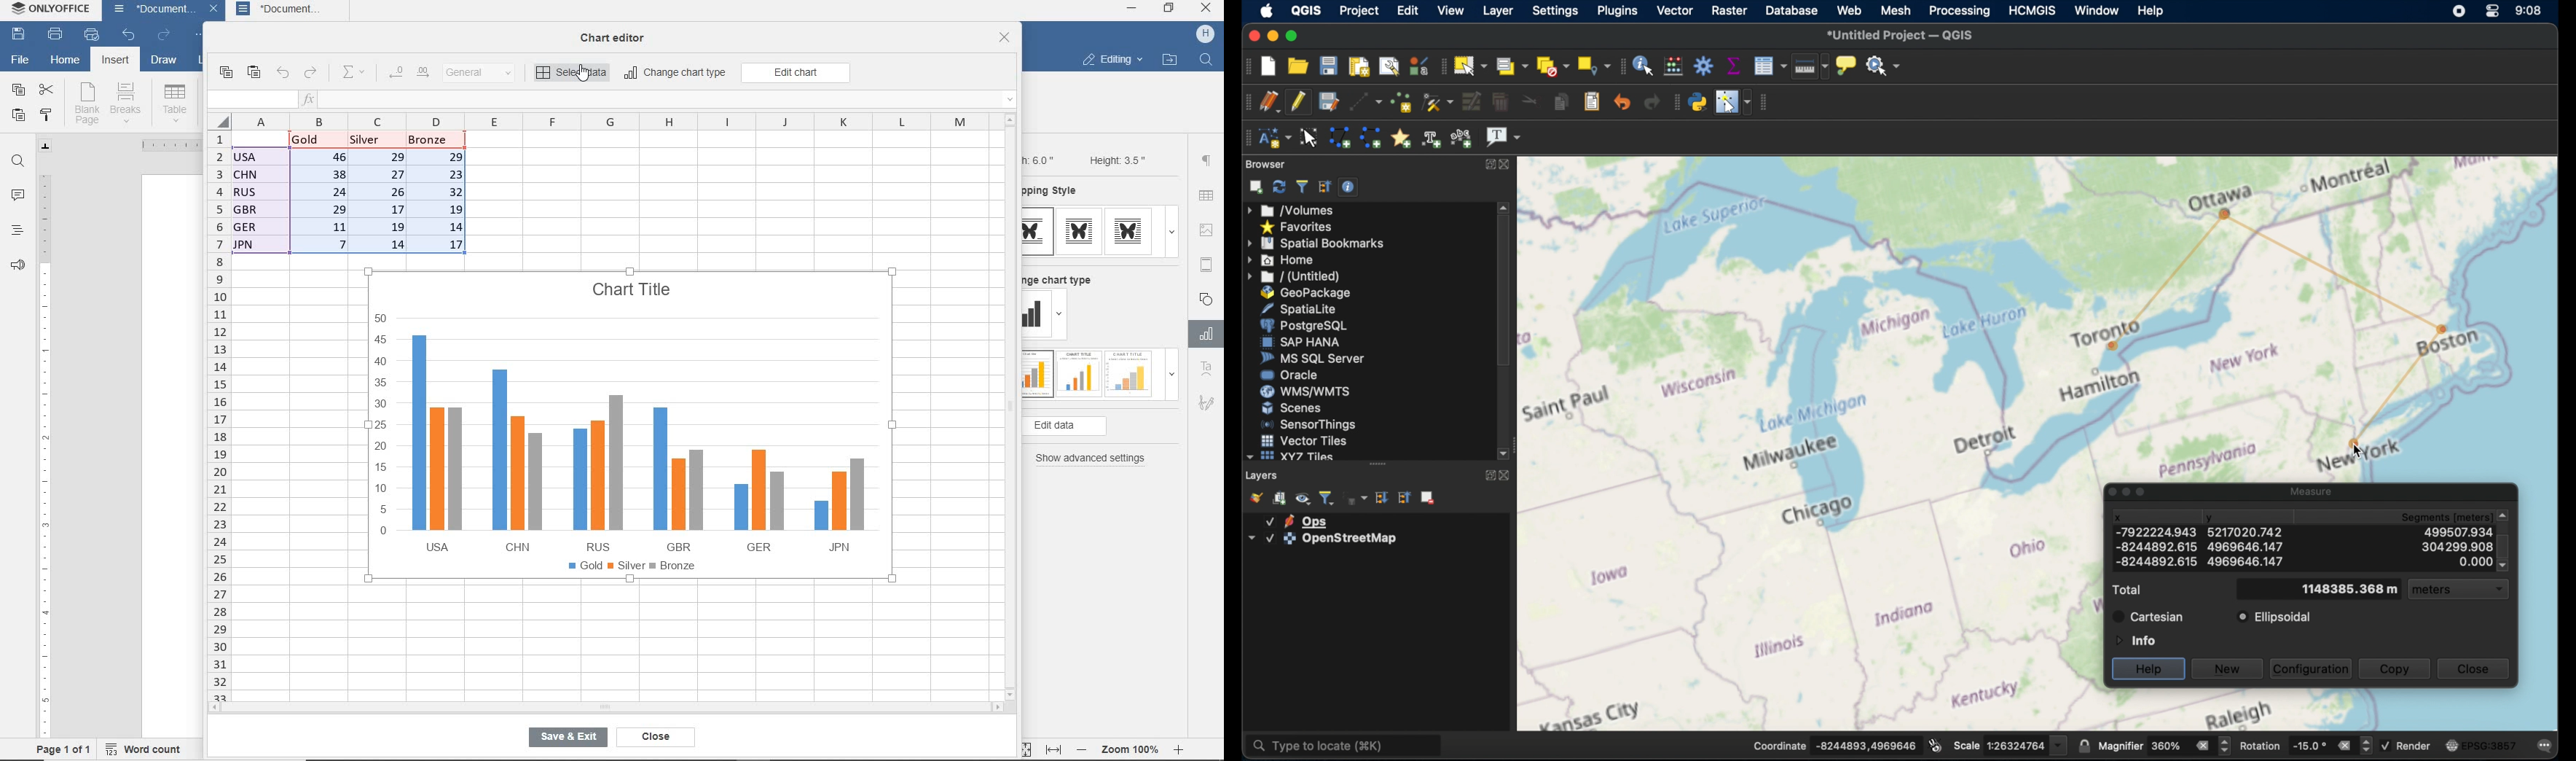  What do you see at coordinates (1329, 65) in the screenshot?
I see `save project` at bounding box center [1329, 65].